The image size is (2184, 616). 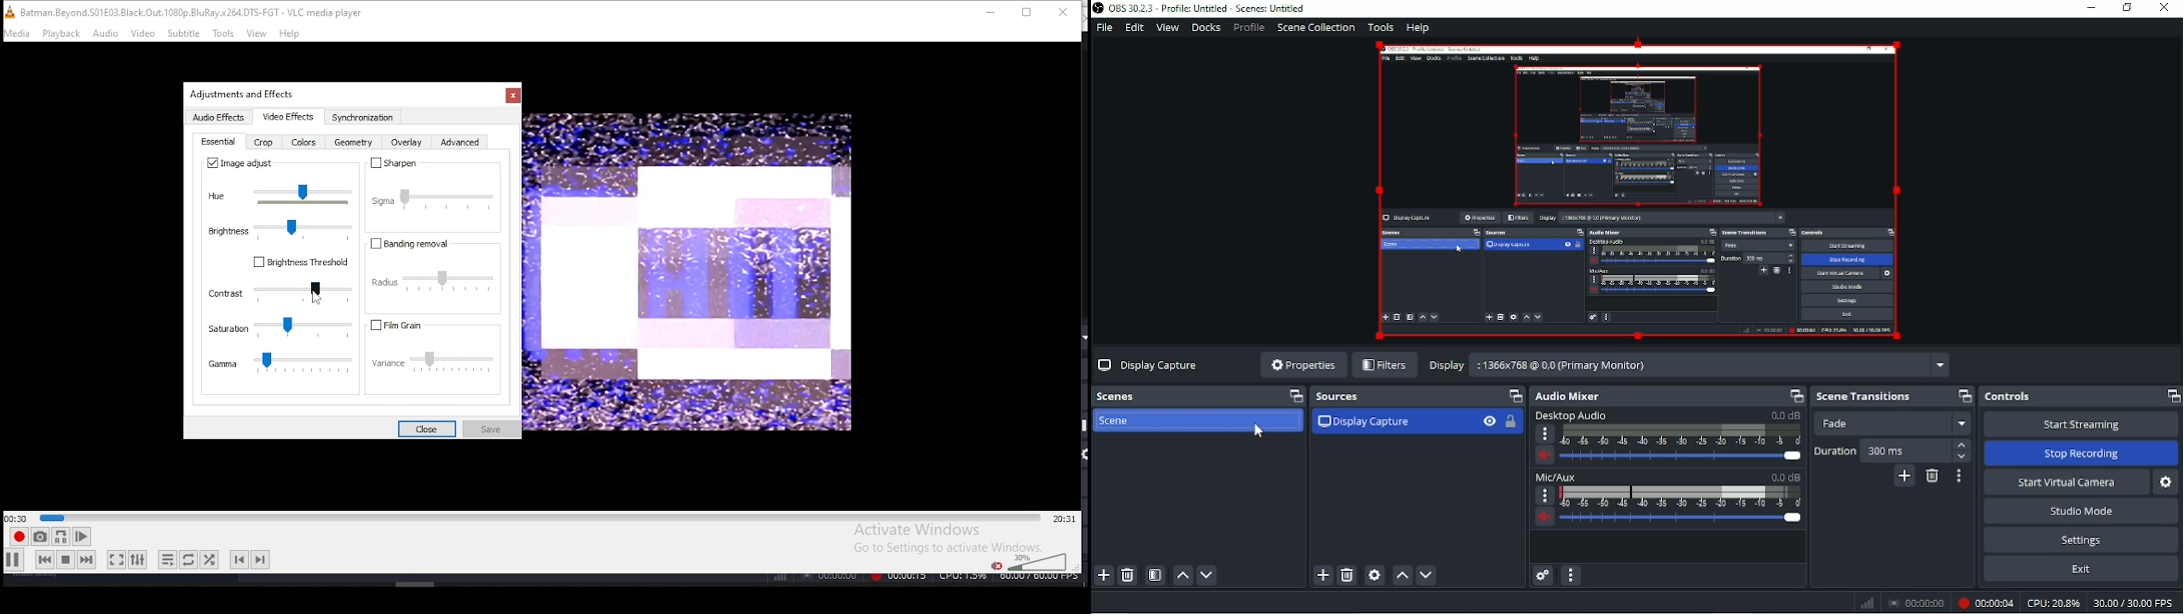 I want to click on Desktop Audio, so click(x=1570, y=417).